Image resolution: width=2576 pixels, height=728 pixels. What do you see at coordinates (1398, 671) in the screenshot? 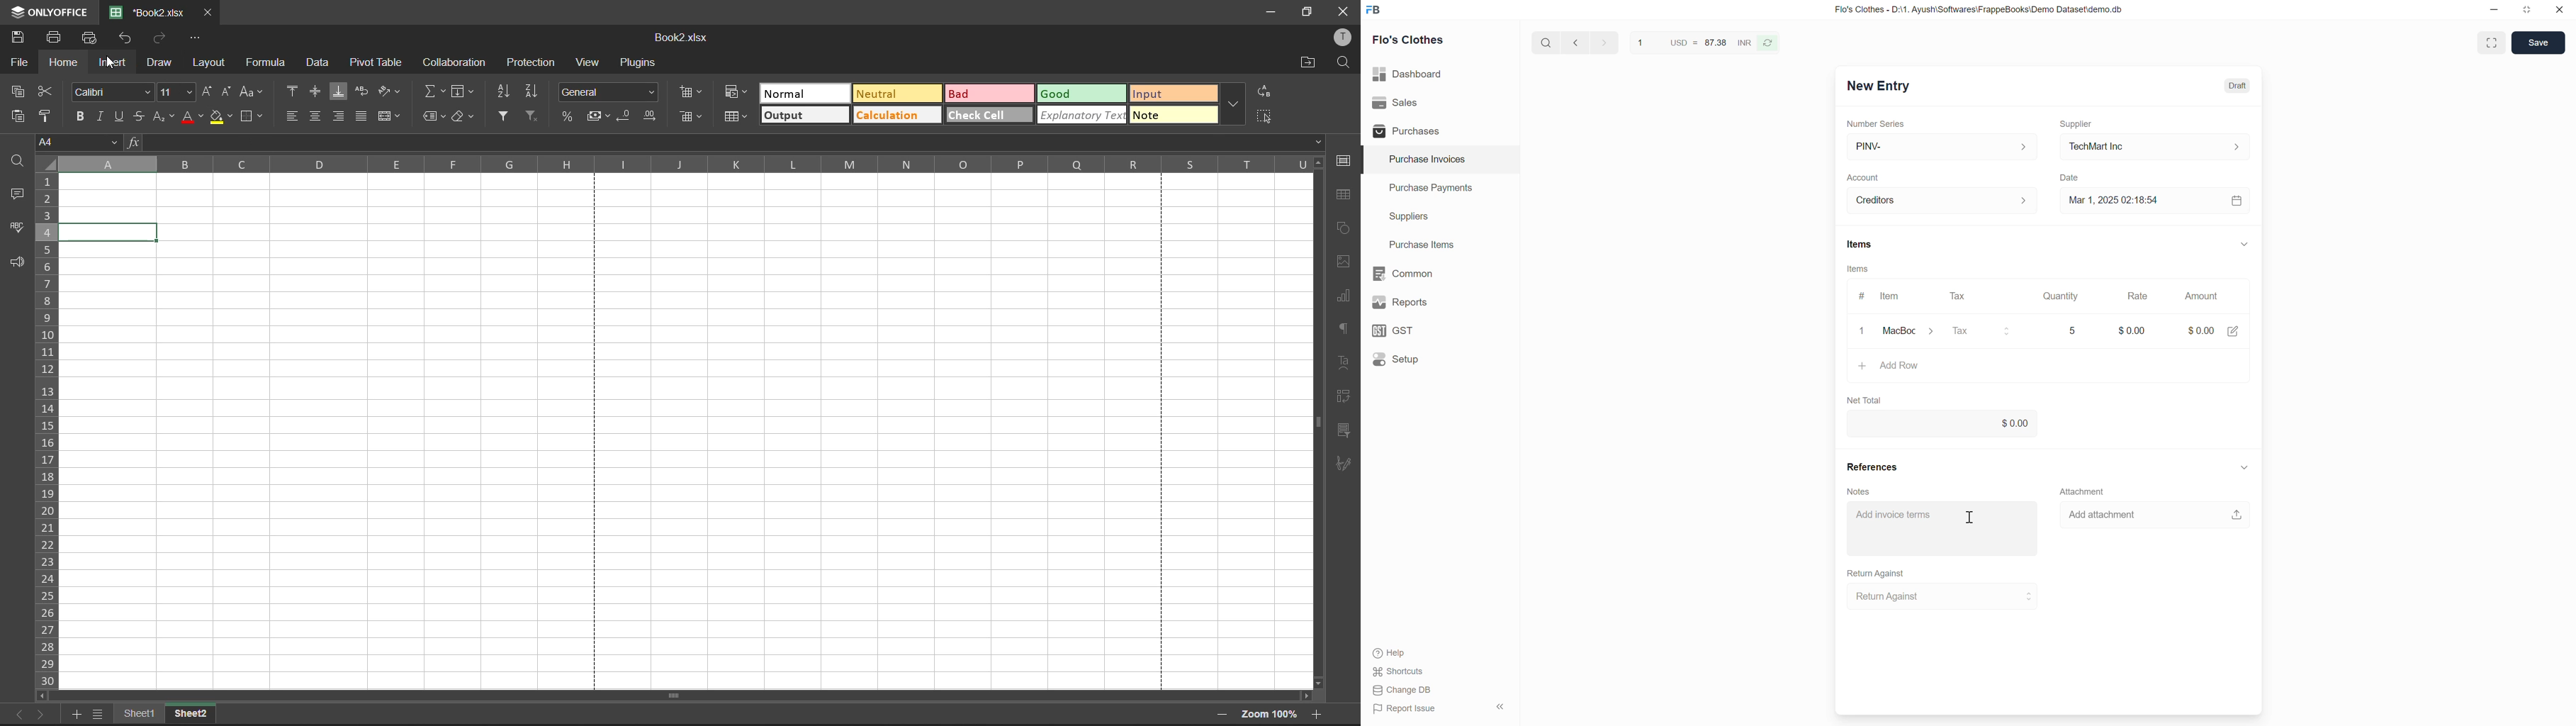
I see `Shortcuts` at bounding box center [1398, 671].